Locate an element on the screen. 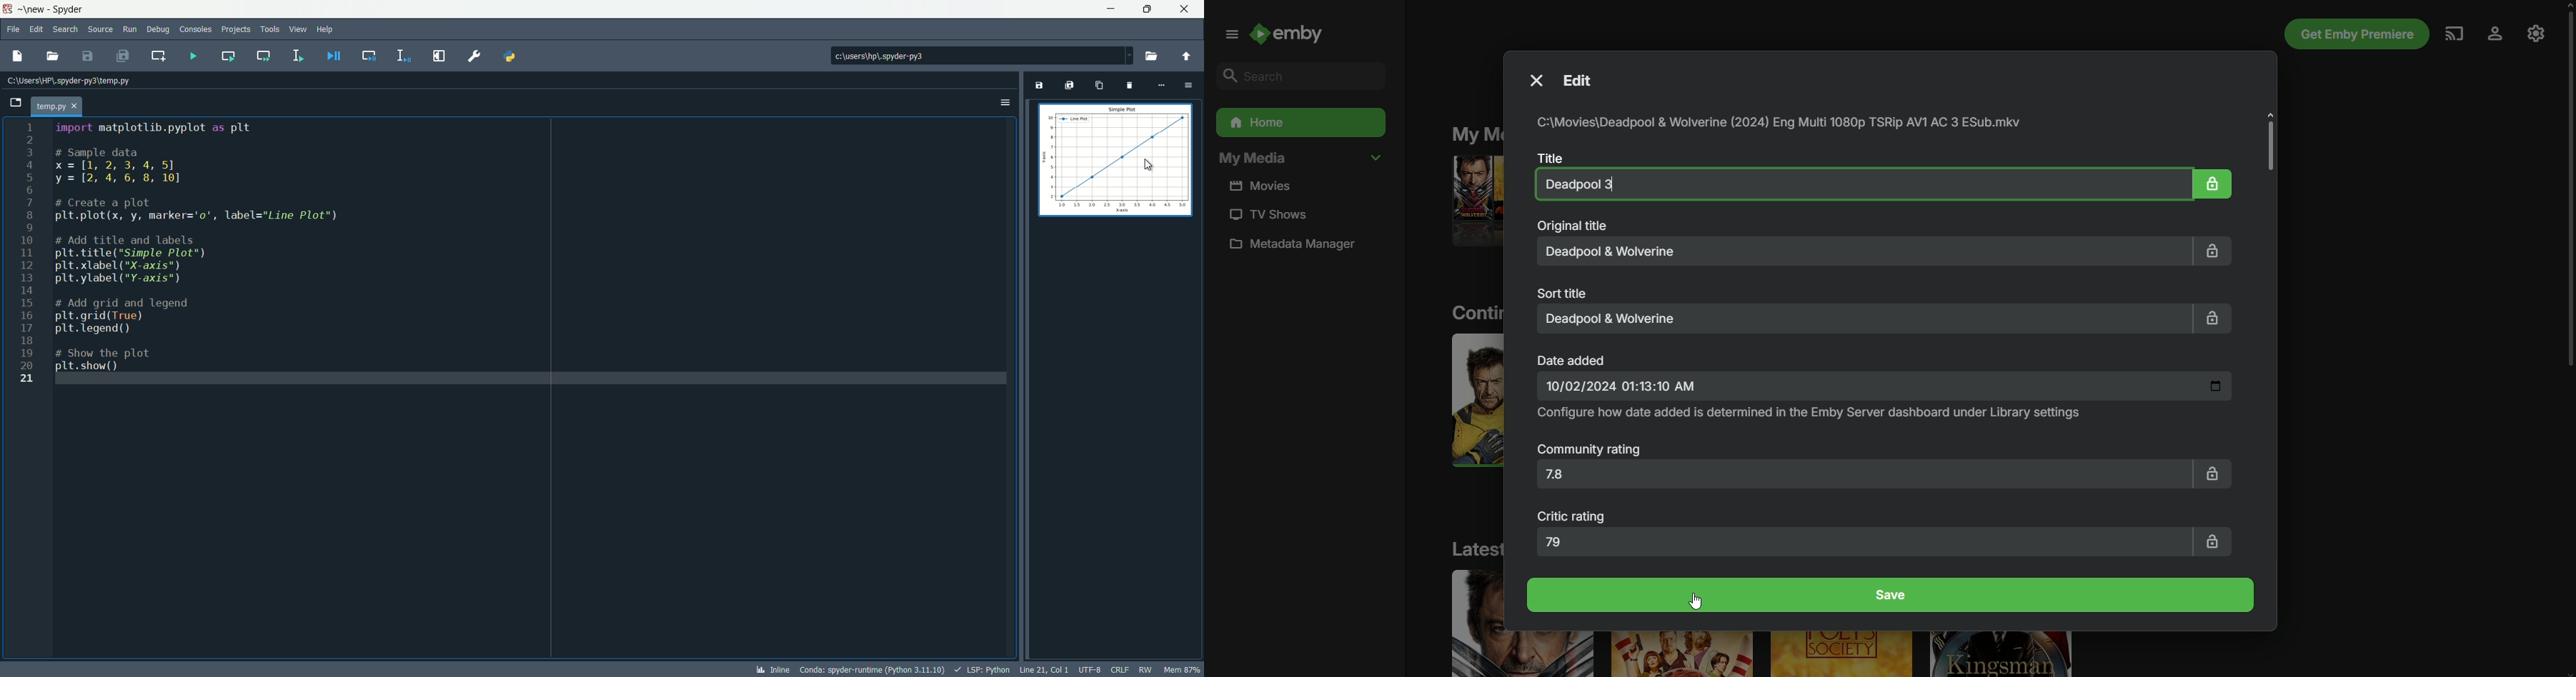  save all files  is located at coordinates (124, 55).